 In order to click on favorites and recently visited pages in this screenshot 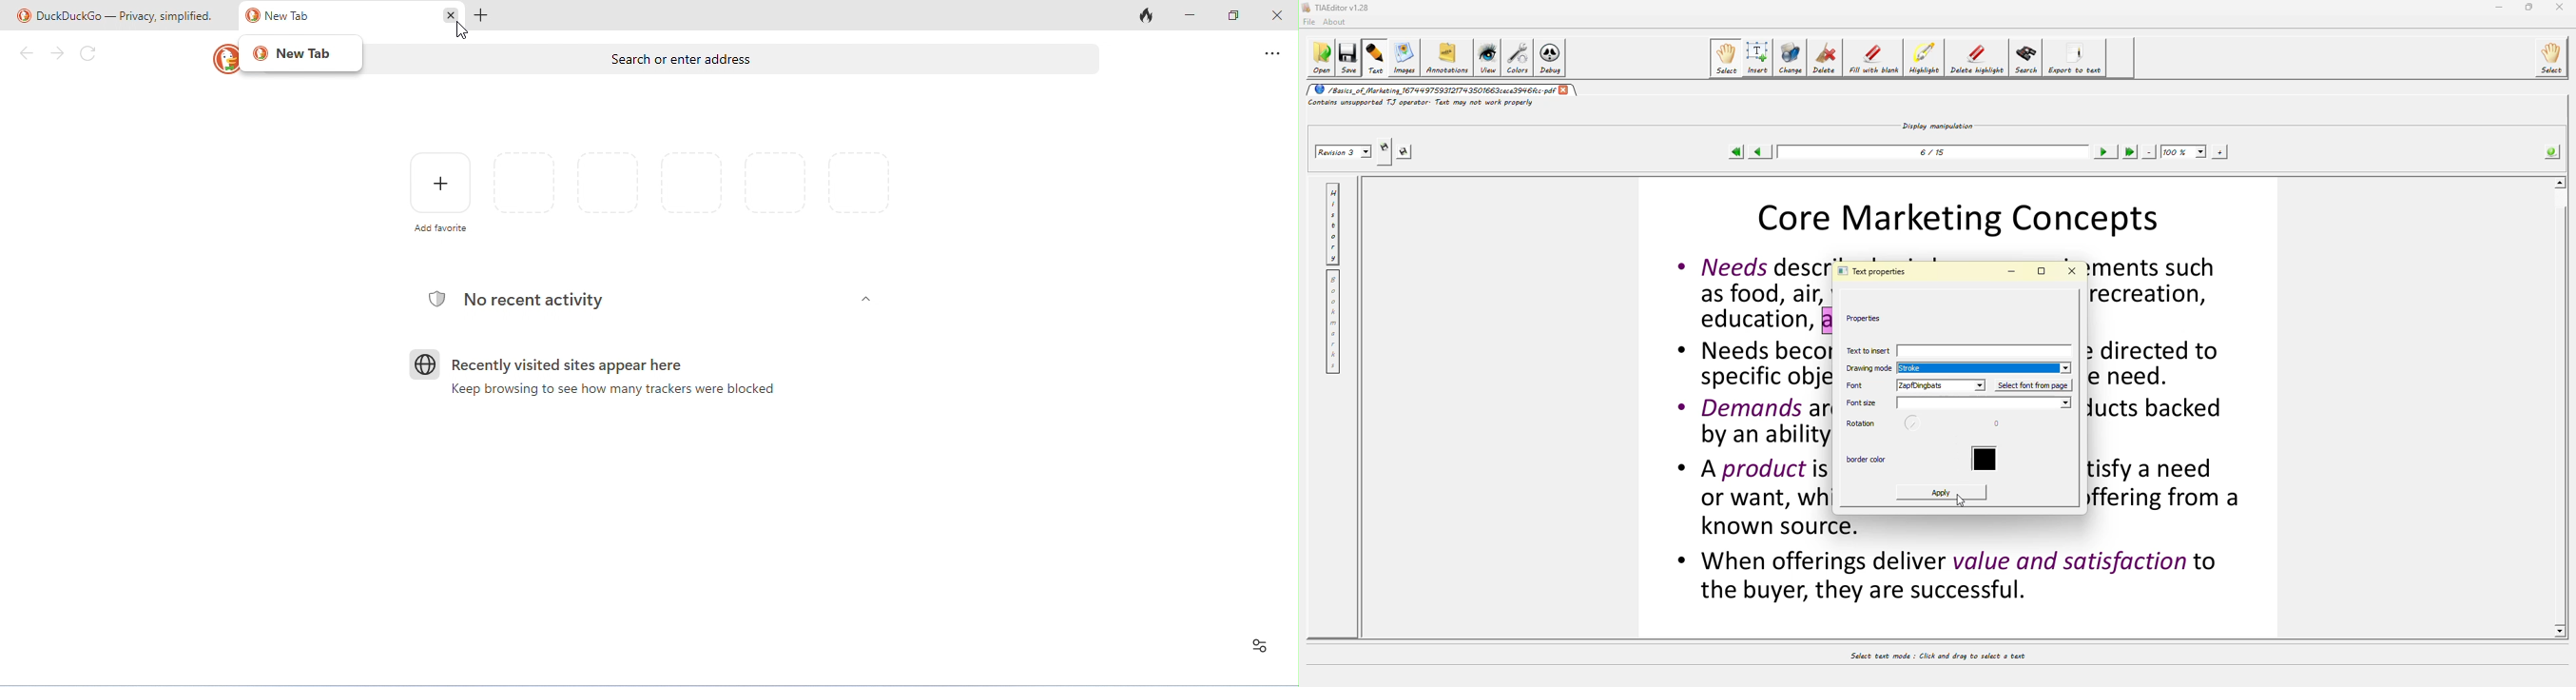, I will do `click(610, 181)`.